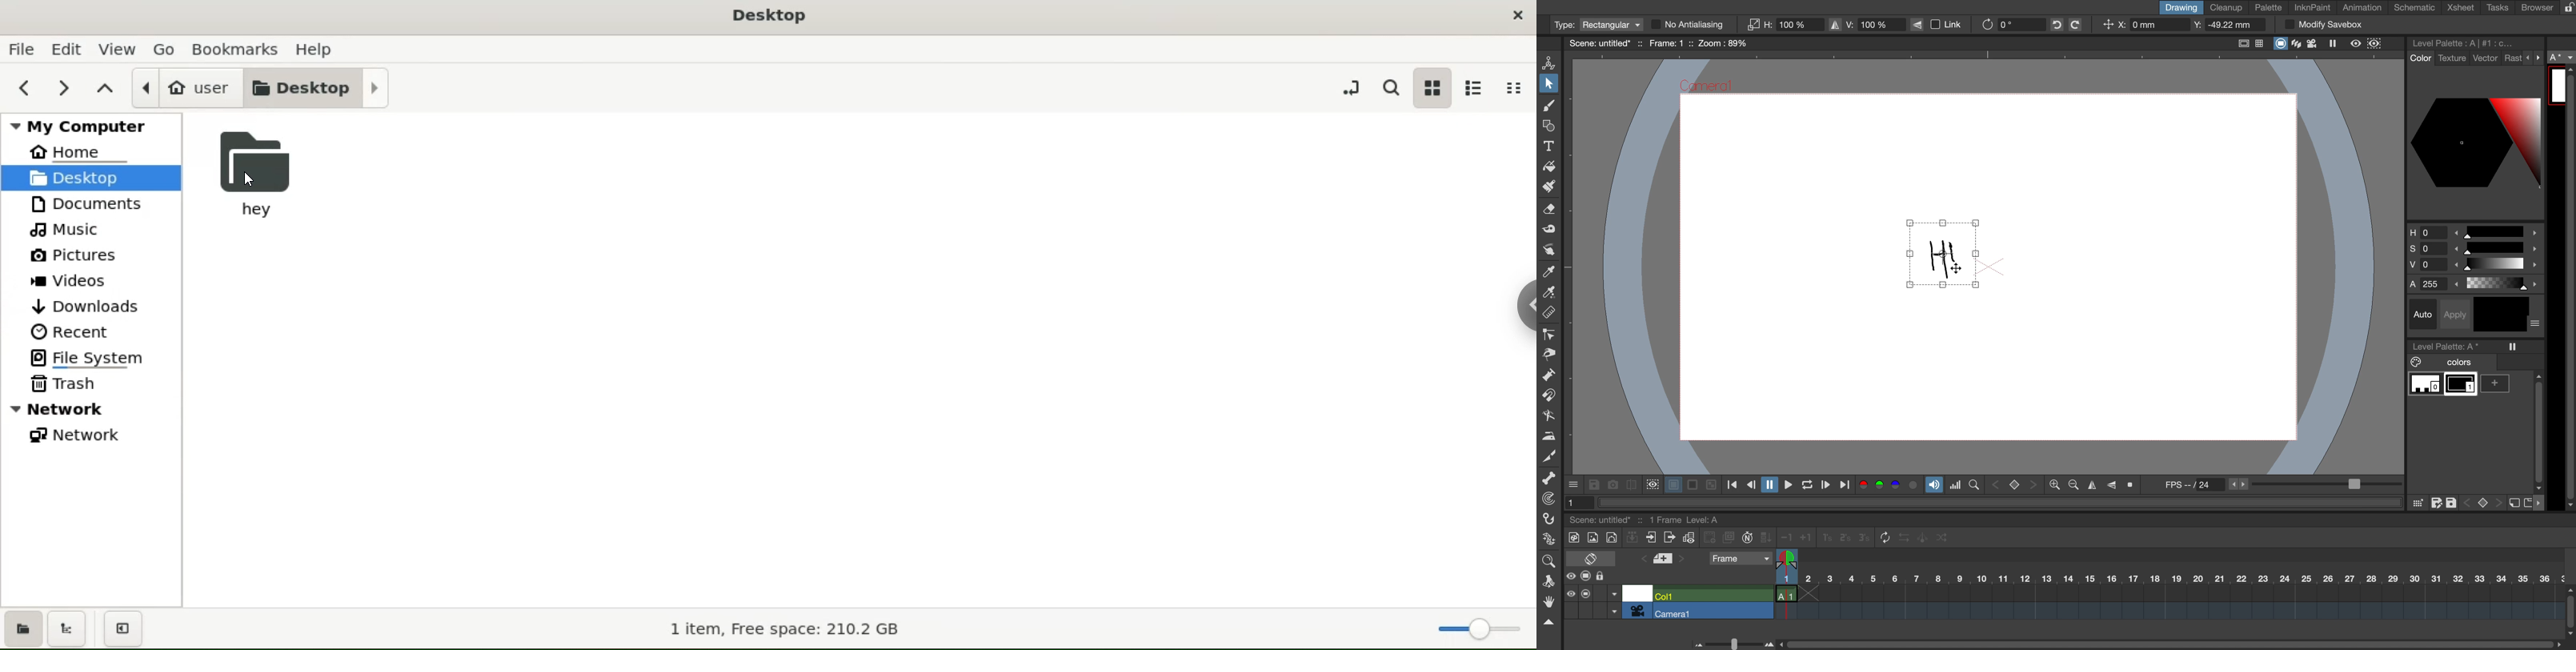  Describe the element at coordinates (1974, 484) in the screenshot. I see `locator` at that location.